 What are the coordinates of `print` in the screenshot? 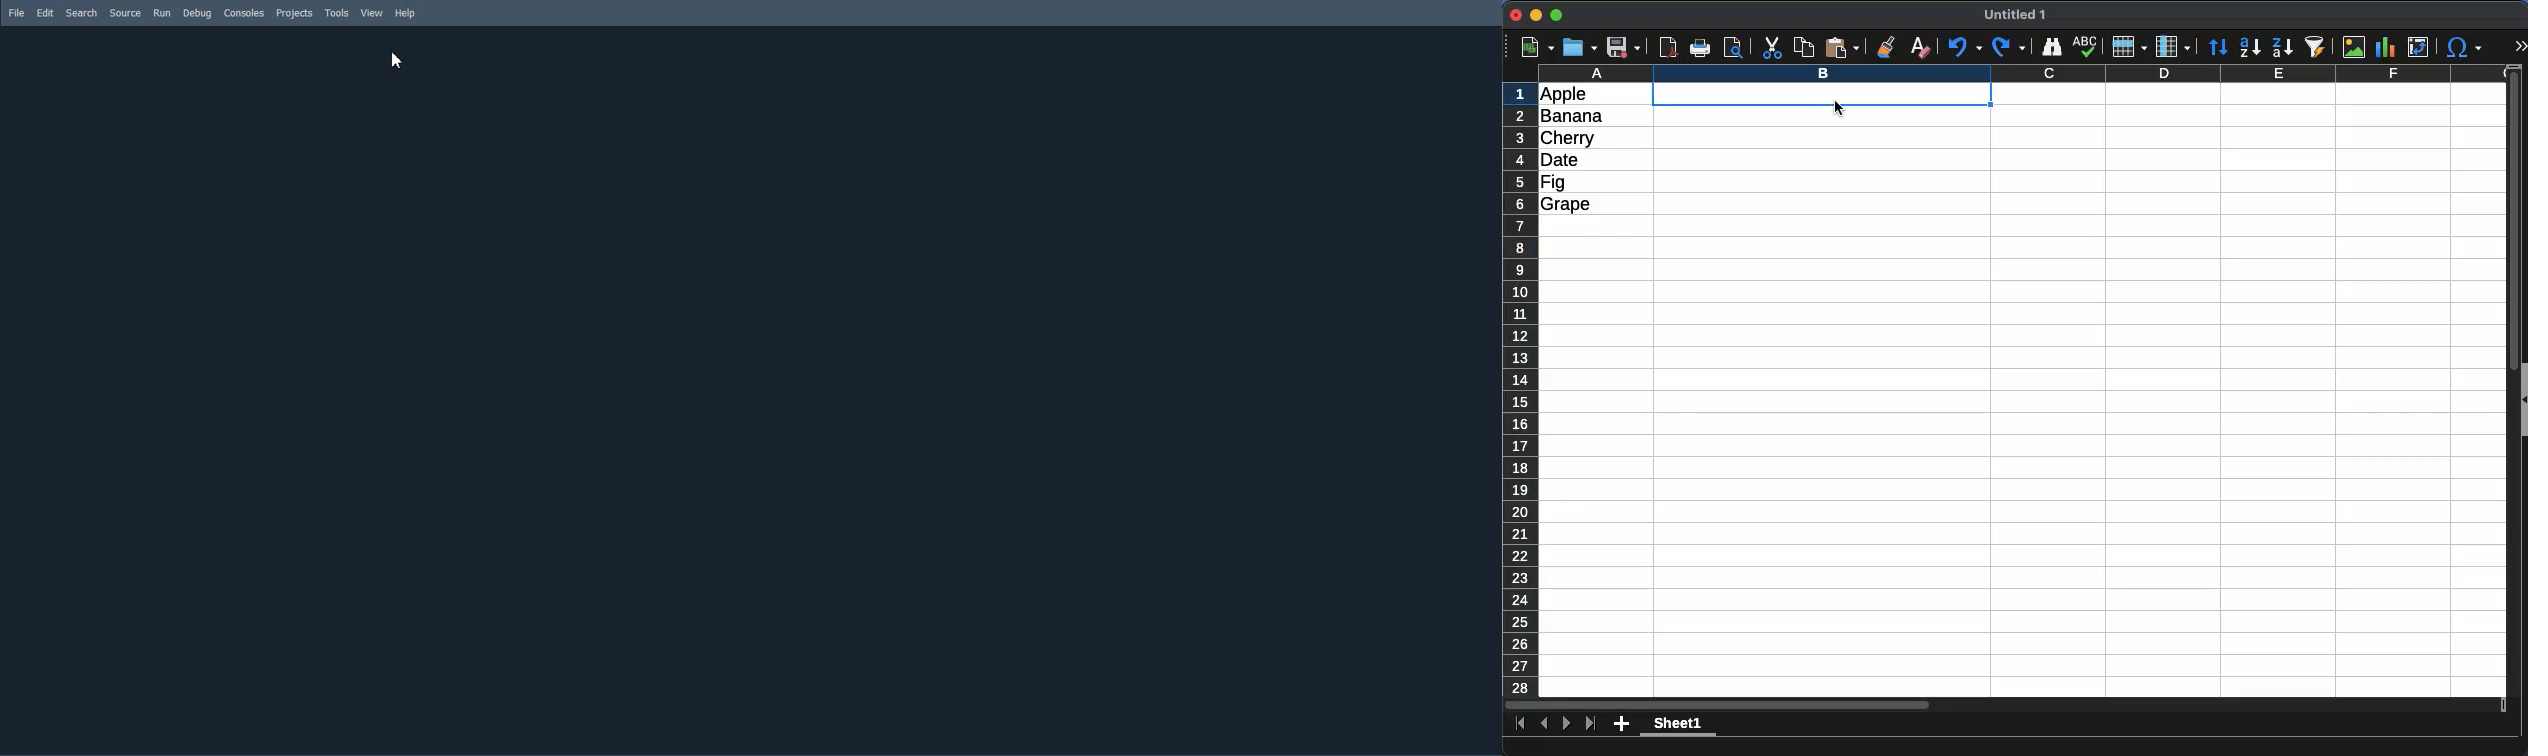 It's located at (1700, 48).